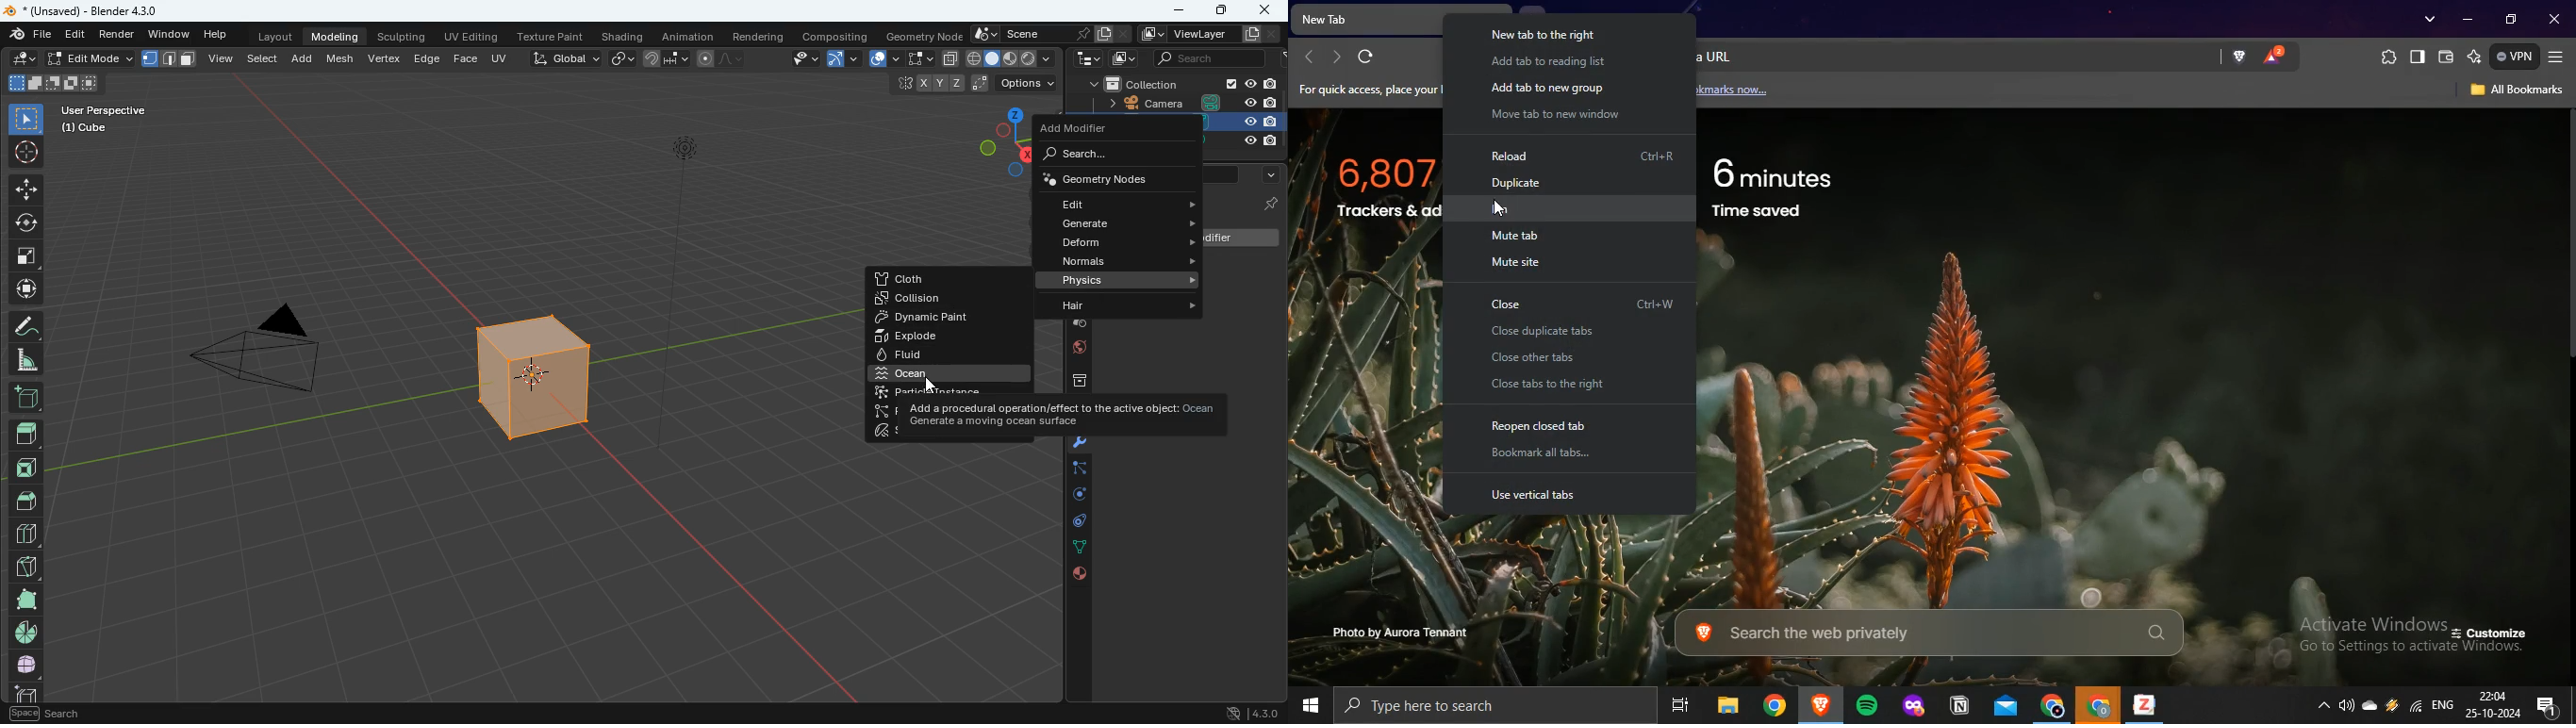  What do you see at coordinates (841, 60) in the screenshot?
I see `arc` at bounding box center [841, 60].